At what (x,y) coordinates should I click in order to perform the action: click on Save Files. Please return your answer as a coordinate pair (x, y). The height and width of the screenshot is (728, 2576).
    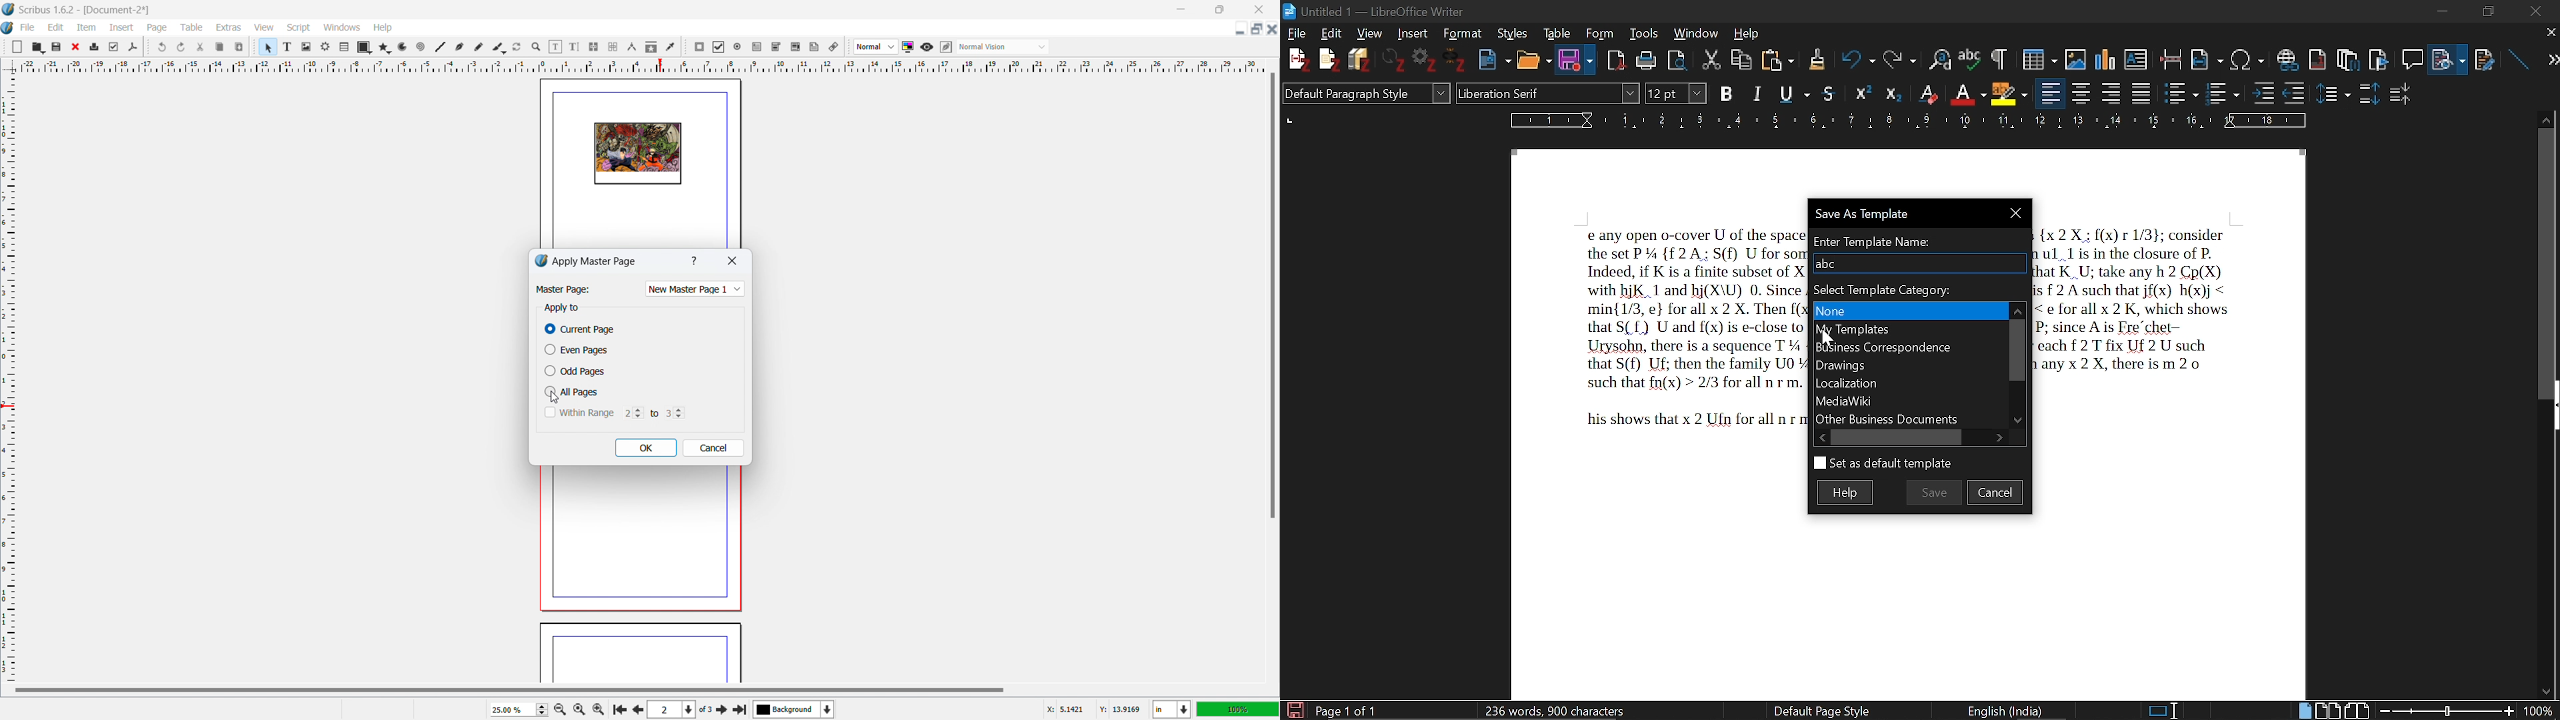
    Looking at the image, I should click on (1362, 60).